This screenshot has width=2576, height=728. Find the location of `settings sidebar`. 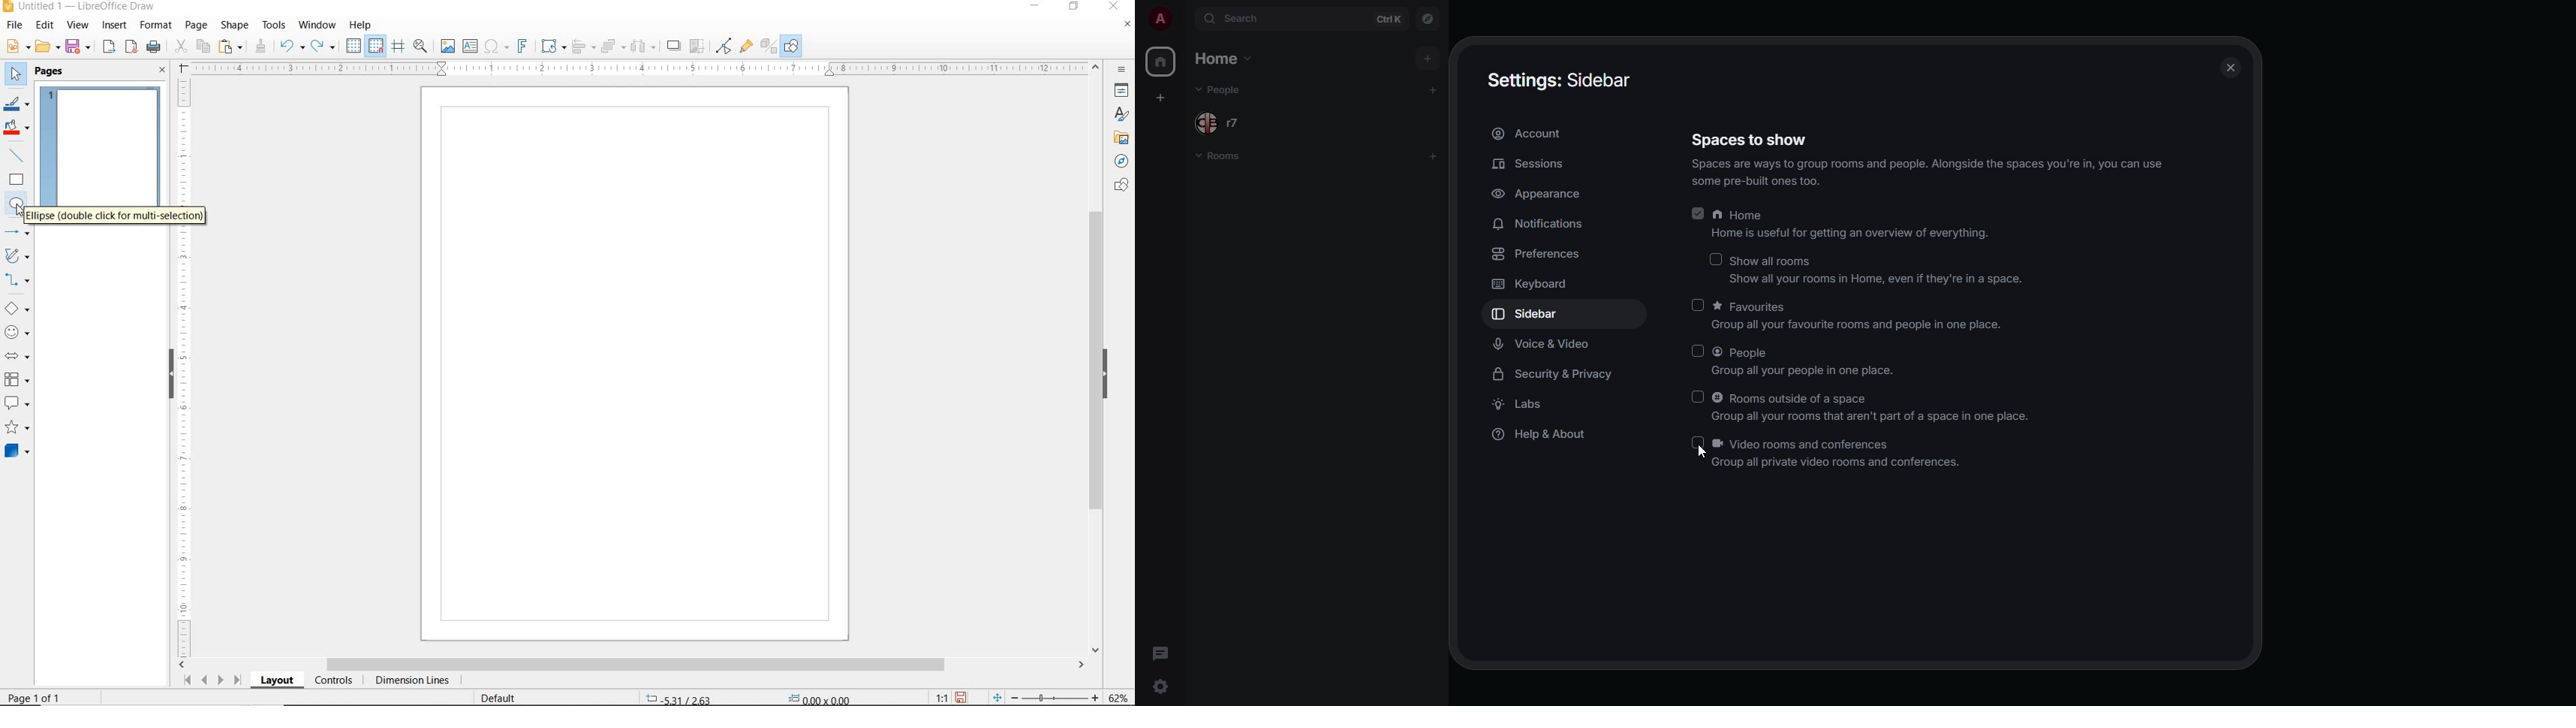

settings sidebar is located at coordinates (1557, 79).